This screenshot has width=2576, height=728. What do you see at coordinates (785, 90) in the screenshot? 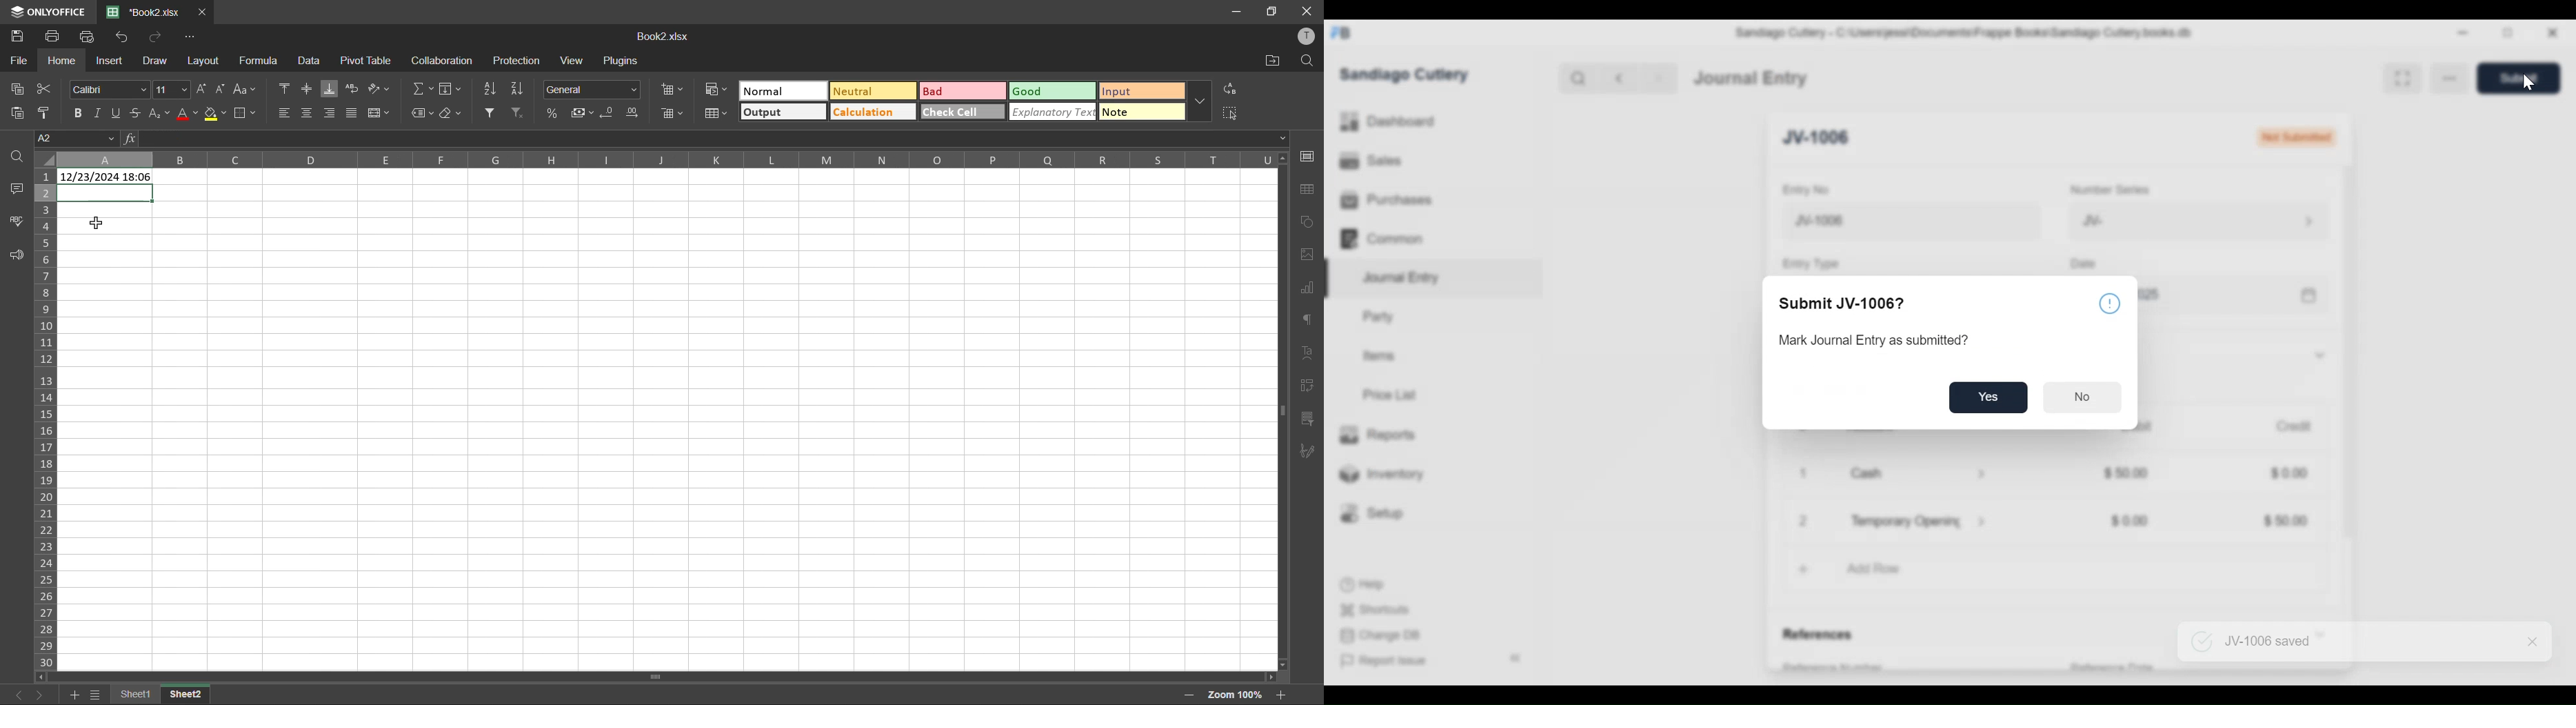
I see `normal` at bounding box center [785, 90].